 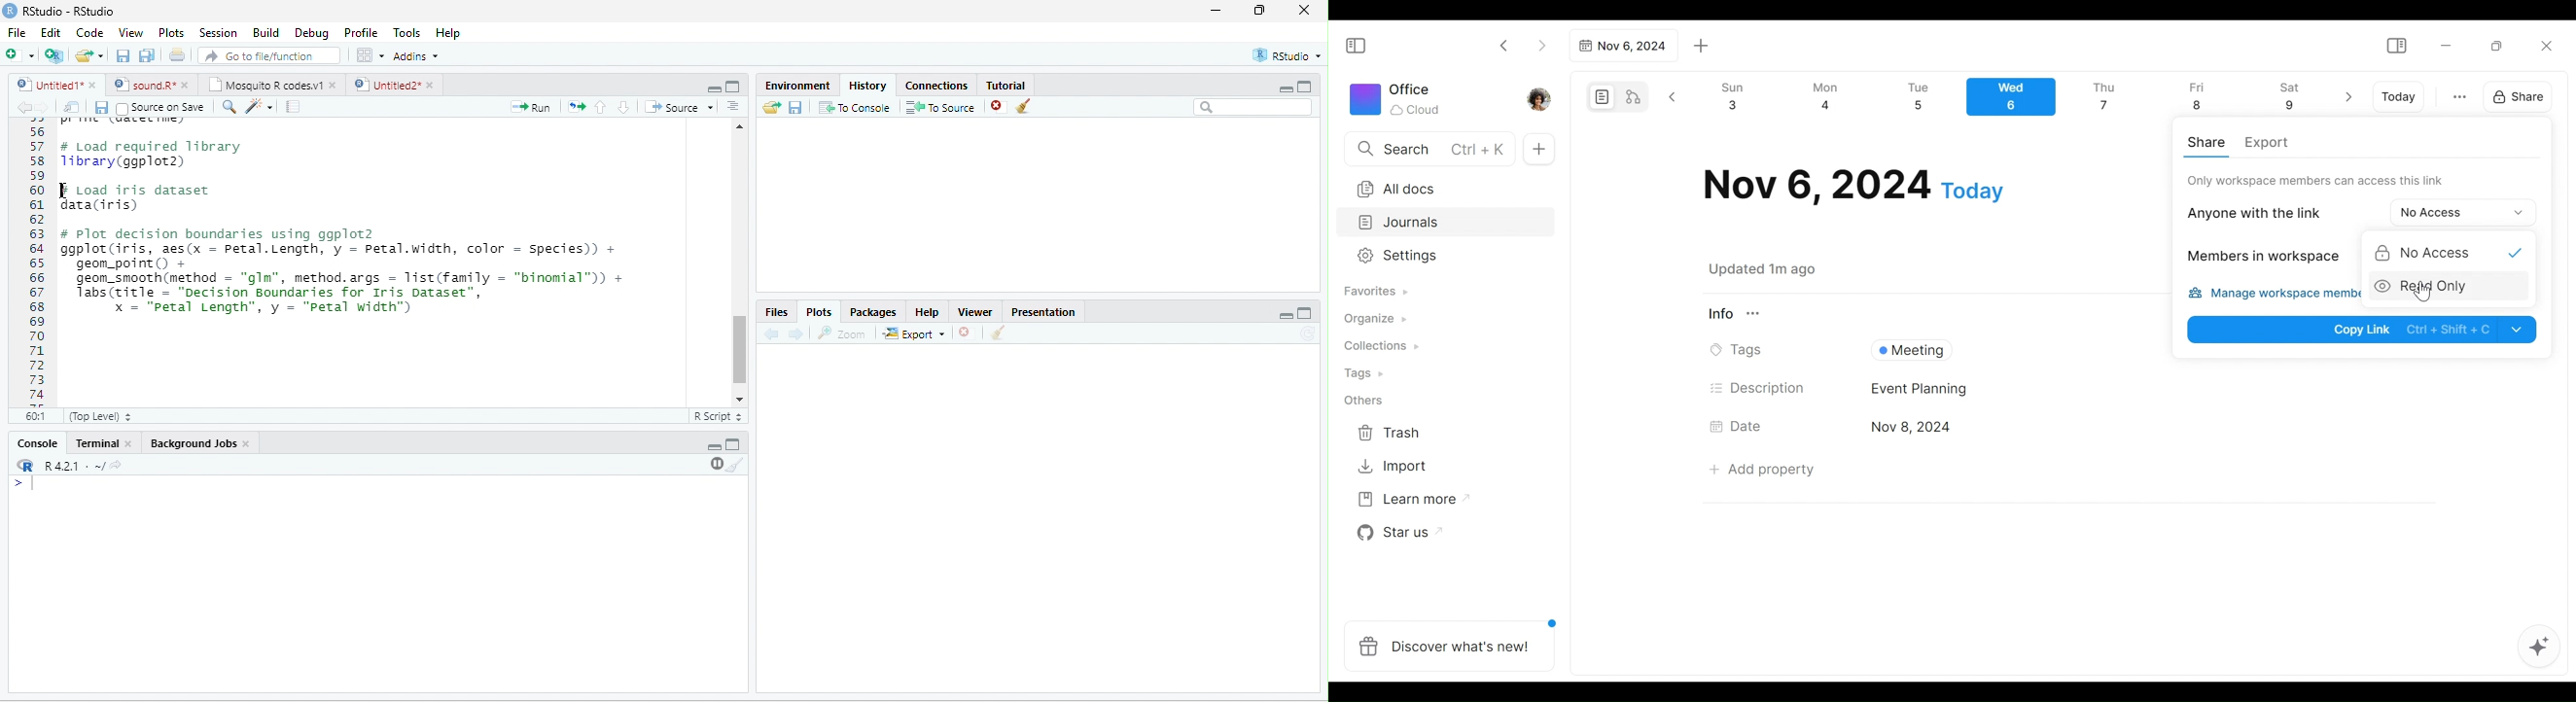 I want to click on Tools, so click(x=408, y=33).